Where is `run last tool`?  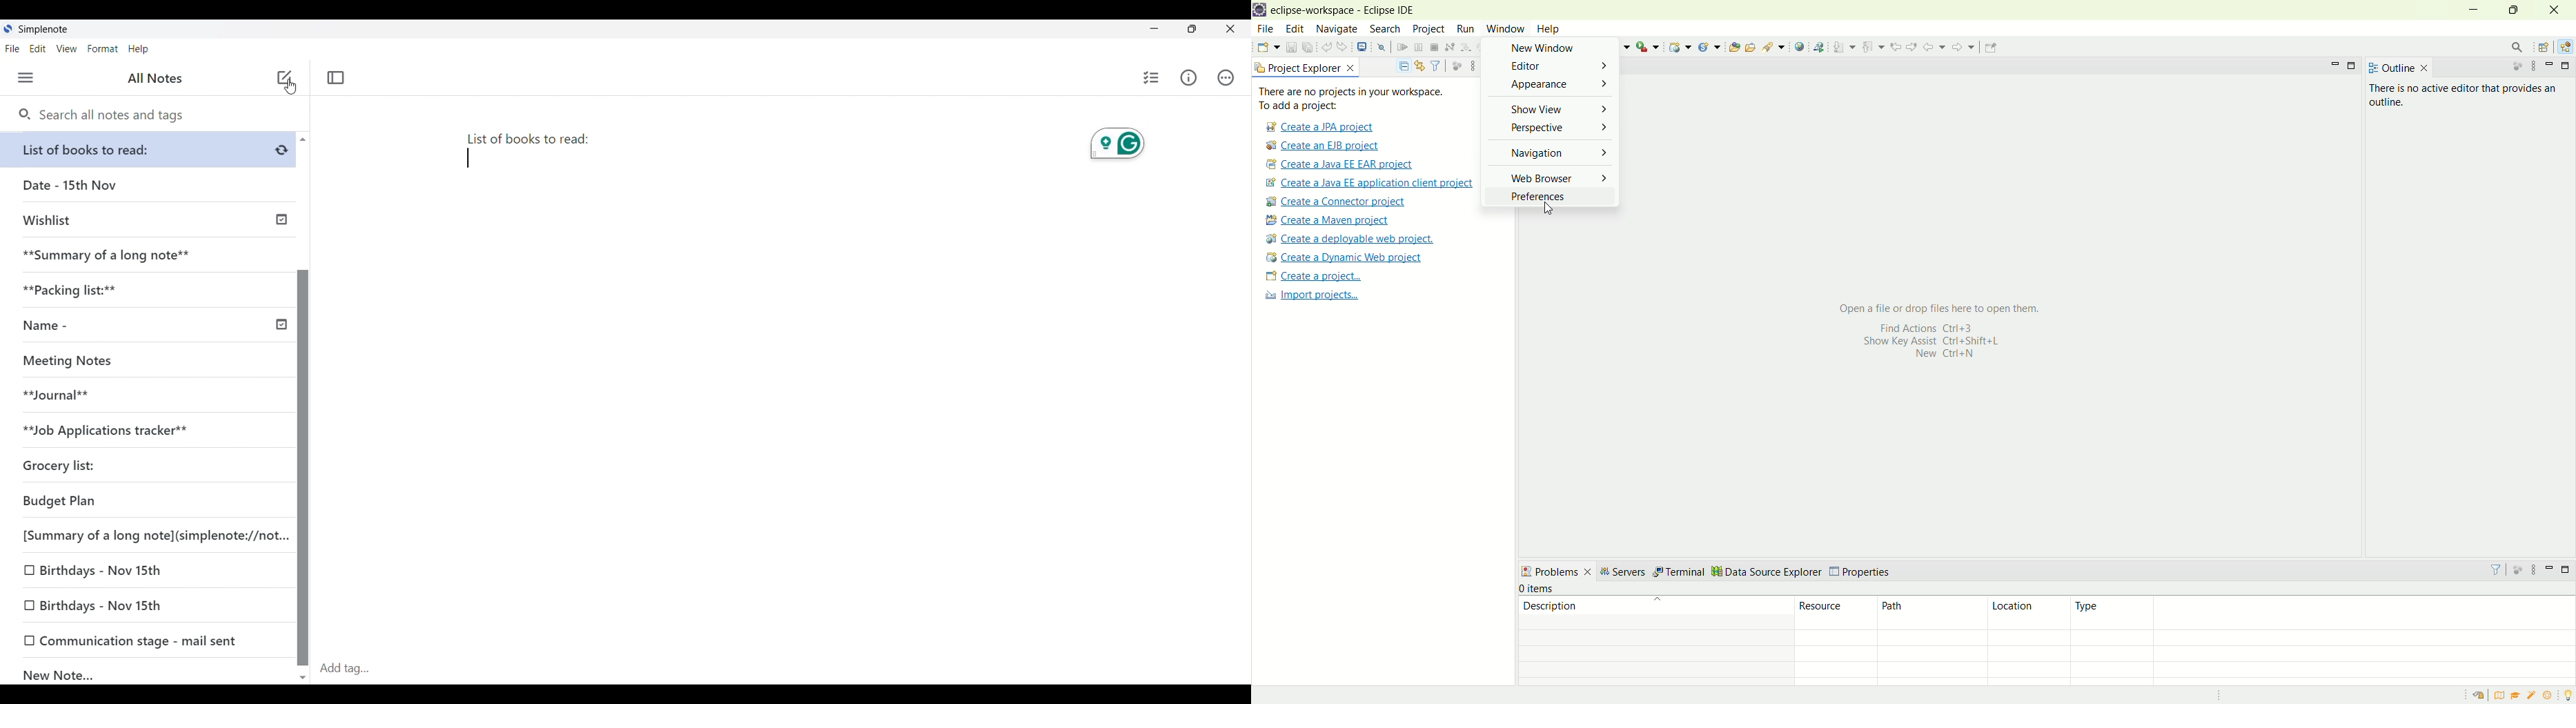
run last tool is located at coordinates (1649, 46).